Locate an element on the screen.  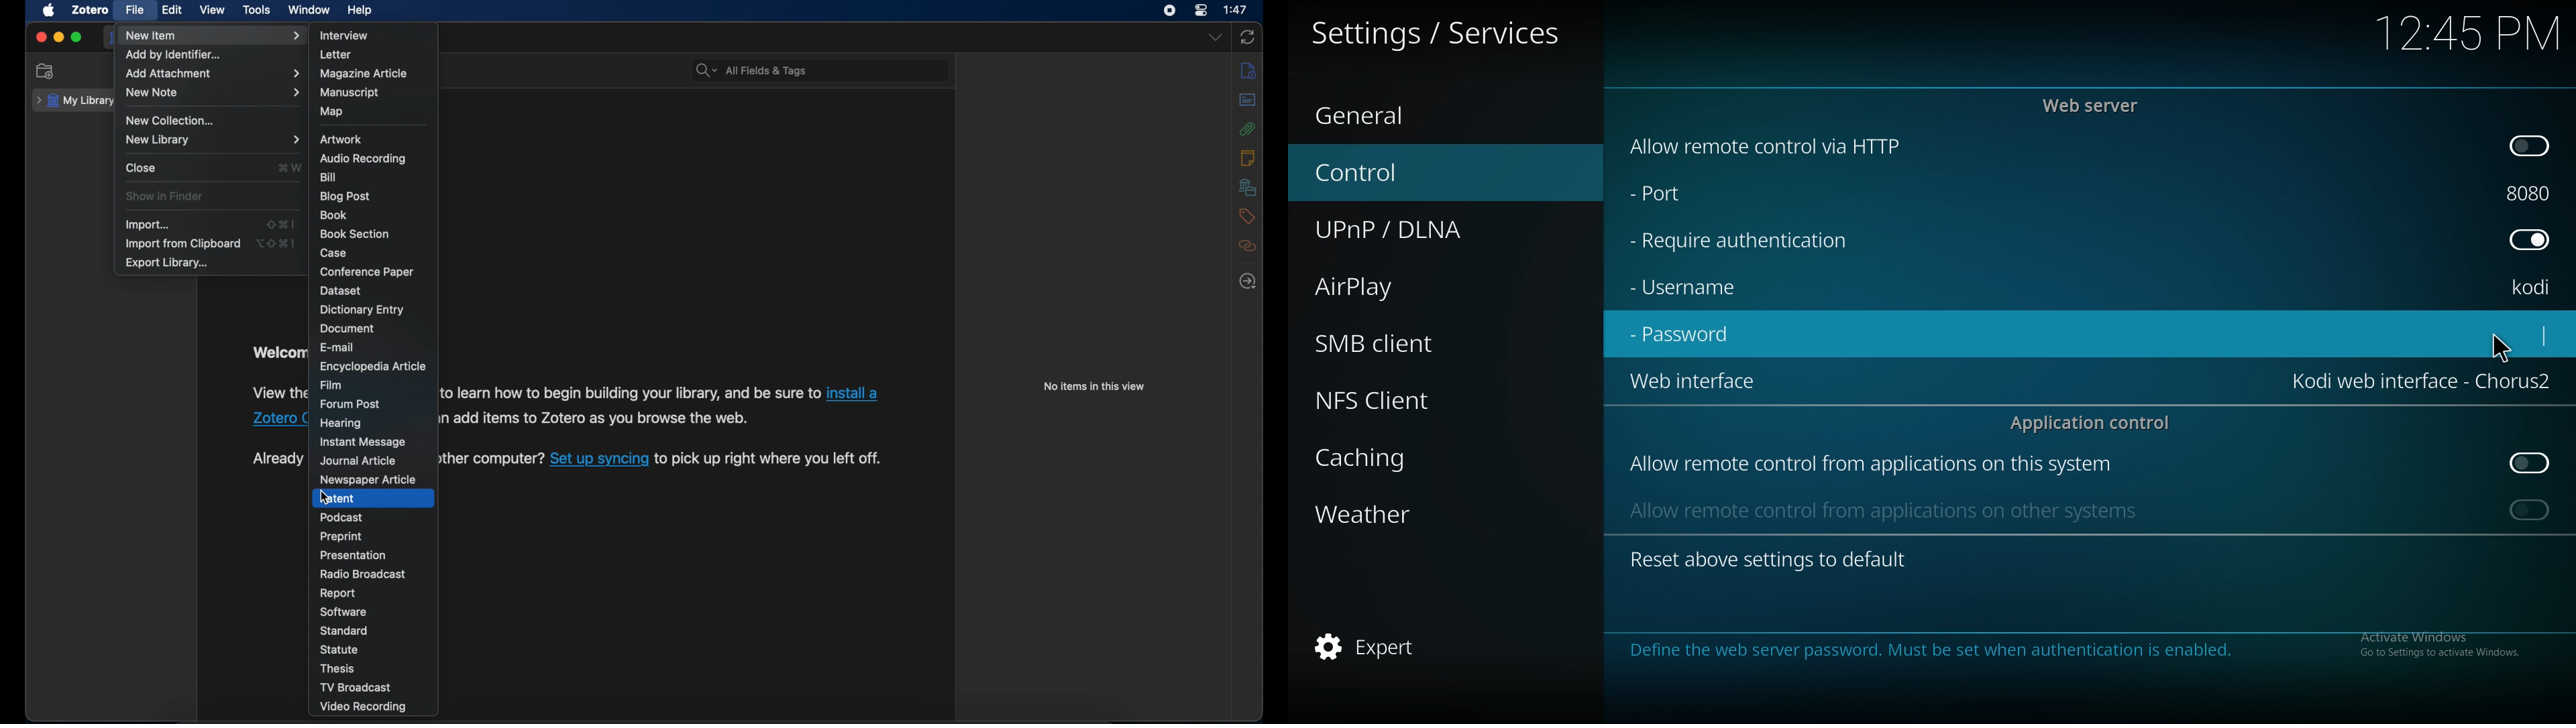
add by identifier is located at coordinates (176, 56).